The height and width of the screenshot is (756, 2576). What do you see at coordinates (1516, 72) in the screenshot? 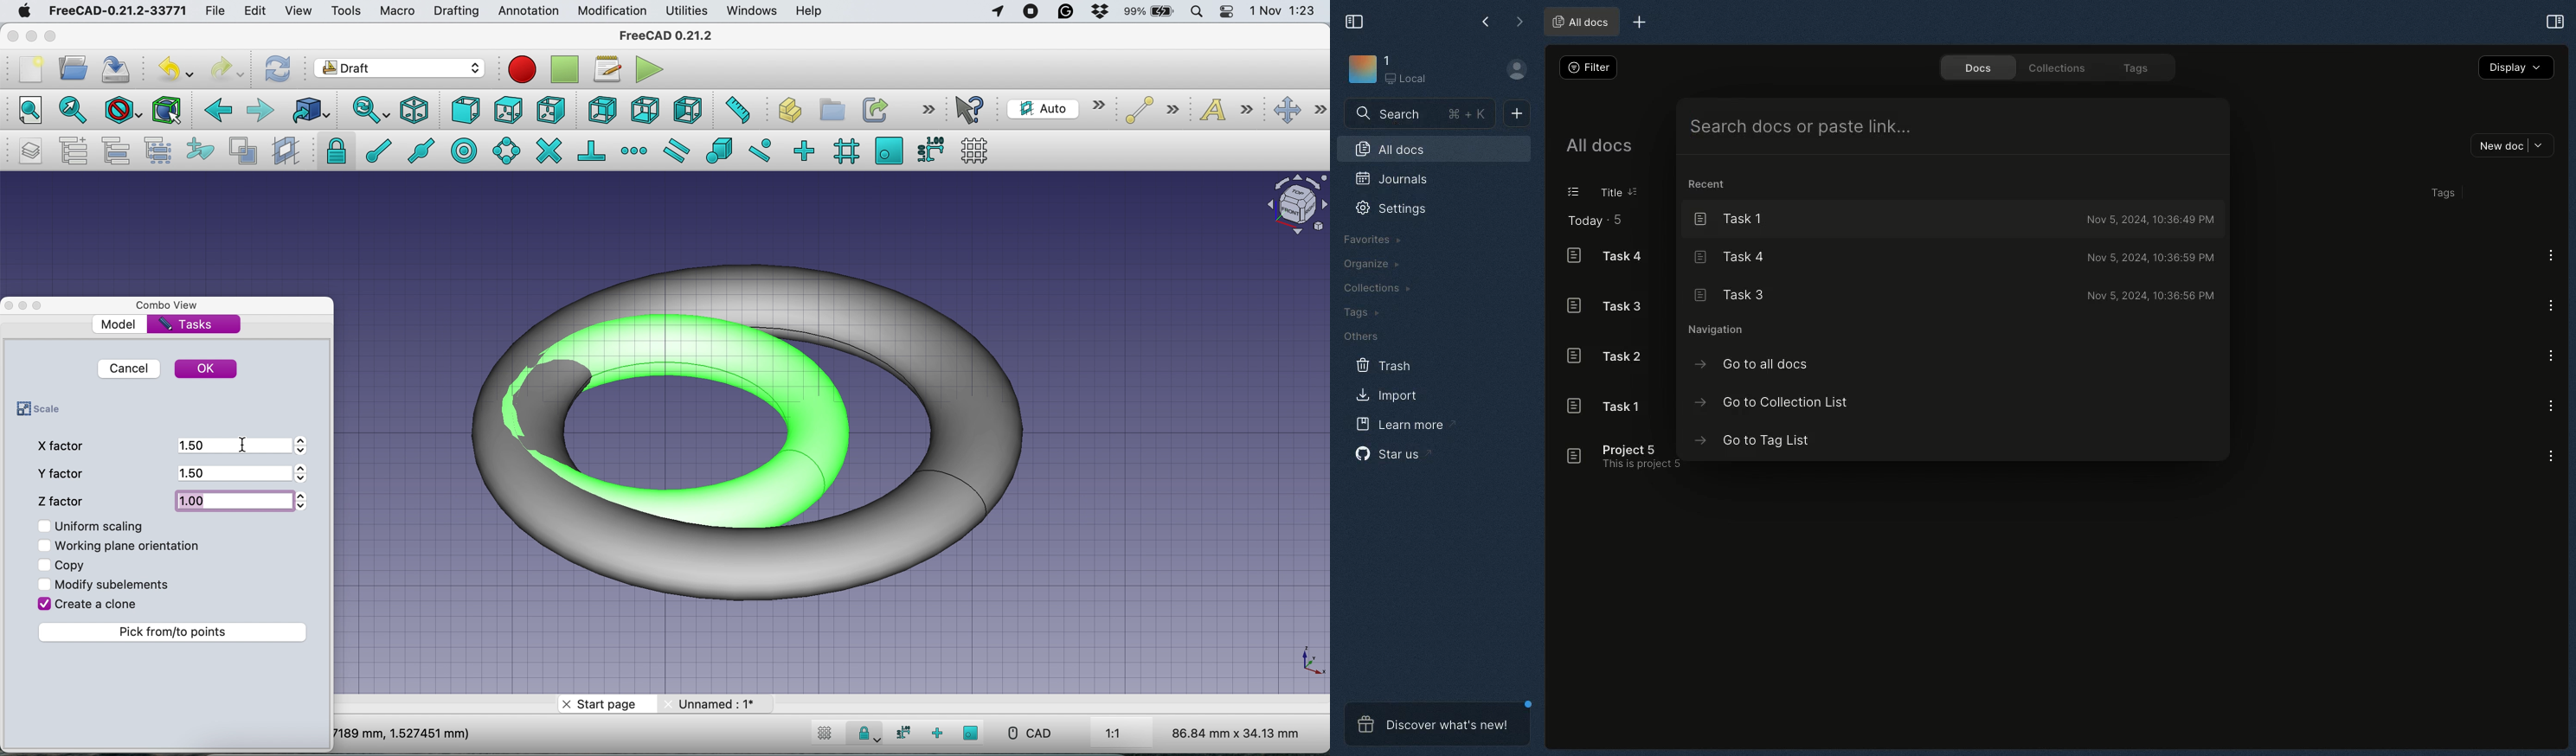
I see `User` at bounding box center [1516, 72].